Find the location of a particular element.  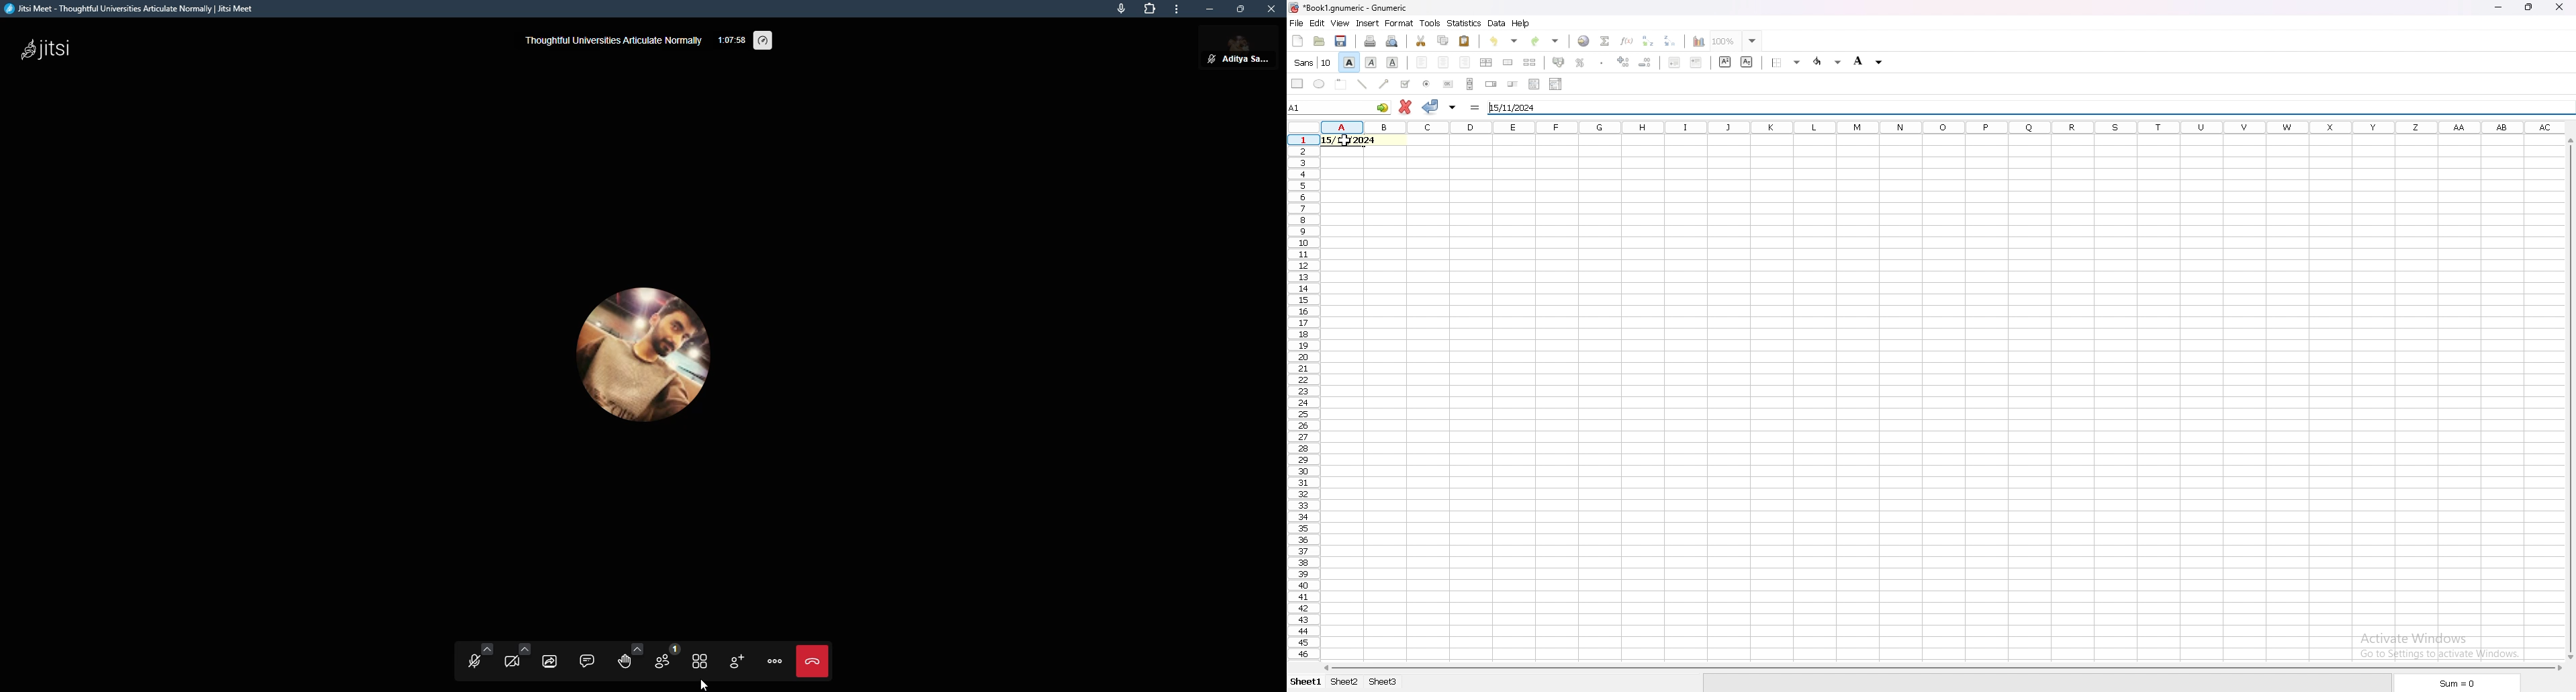

spin button is located at coordinates (1491, 83).